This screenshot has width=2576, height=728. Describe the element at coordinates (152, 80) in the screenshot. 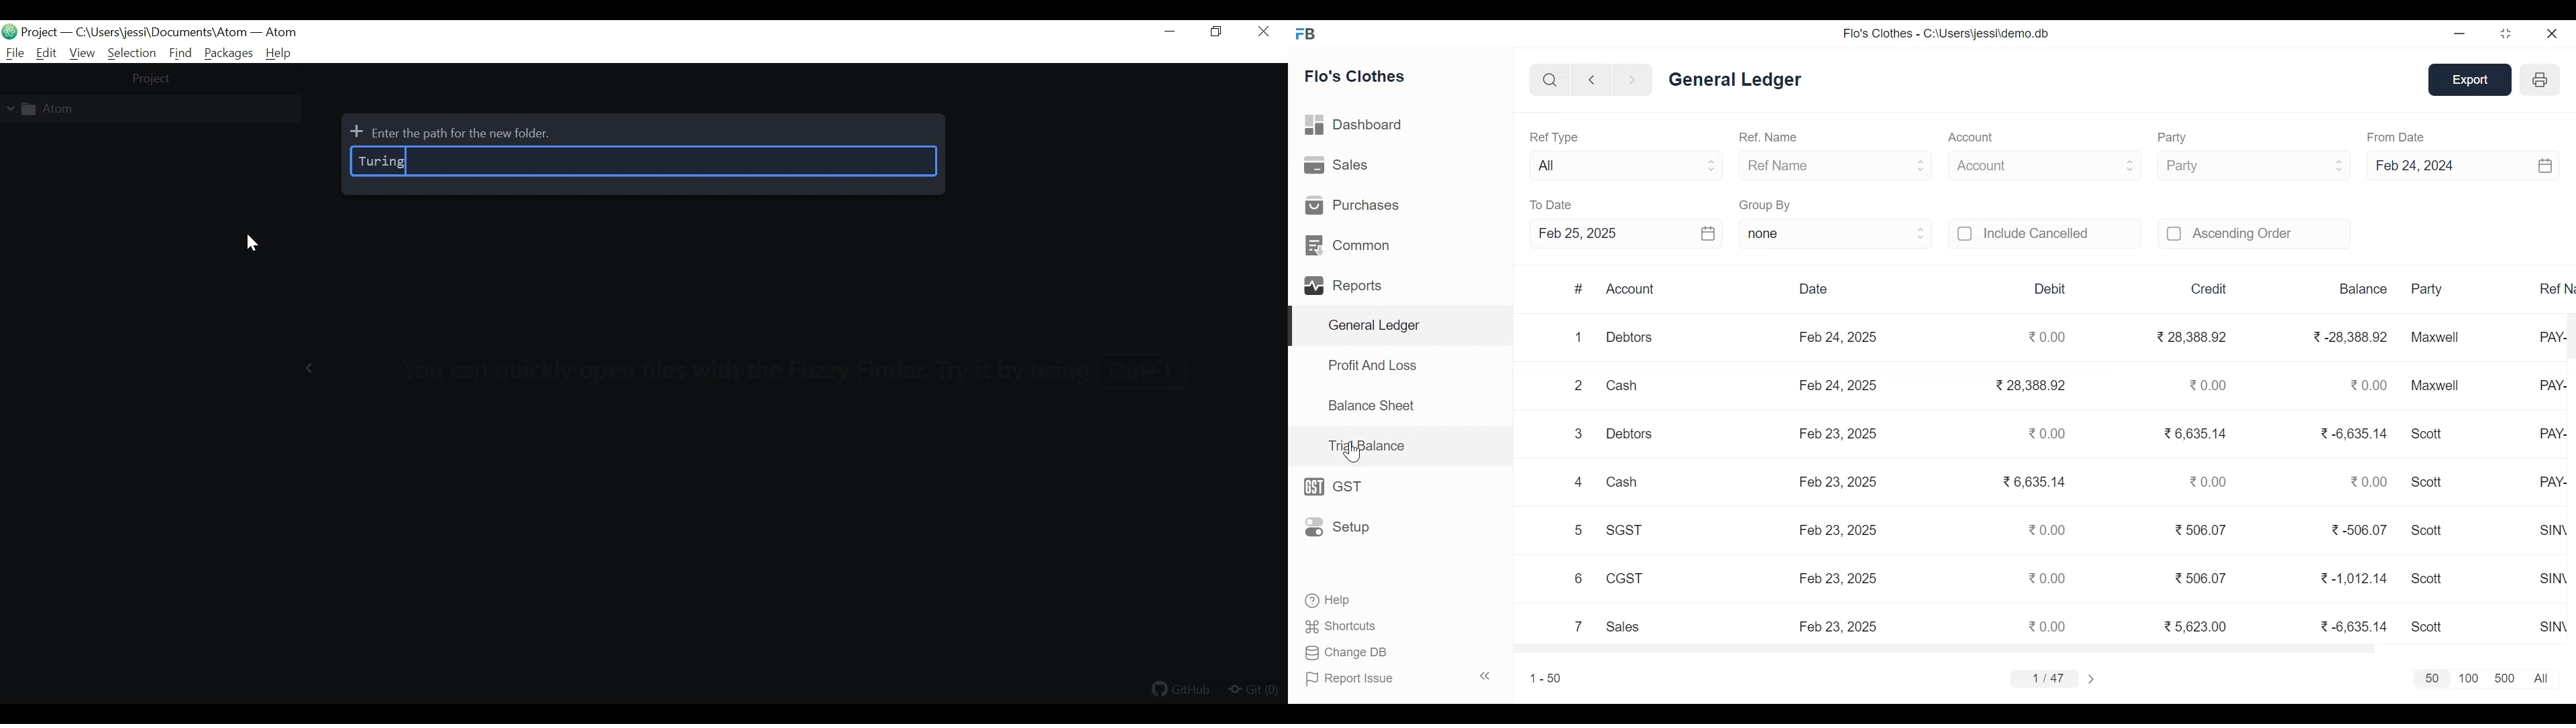

I see `project` at that location.